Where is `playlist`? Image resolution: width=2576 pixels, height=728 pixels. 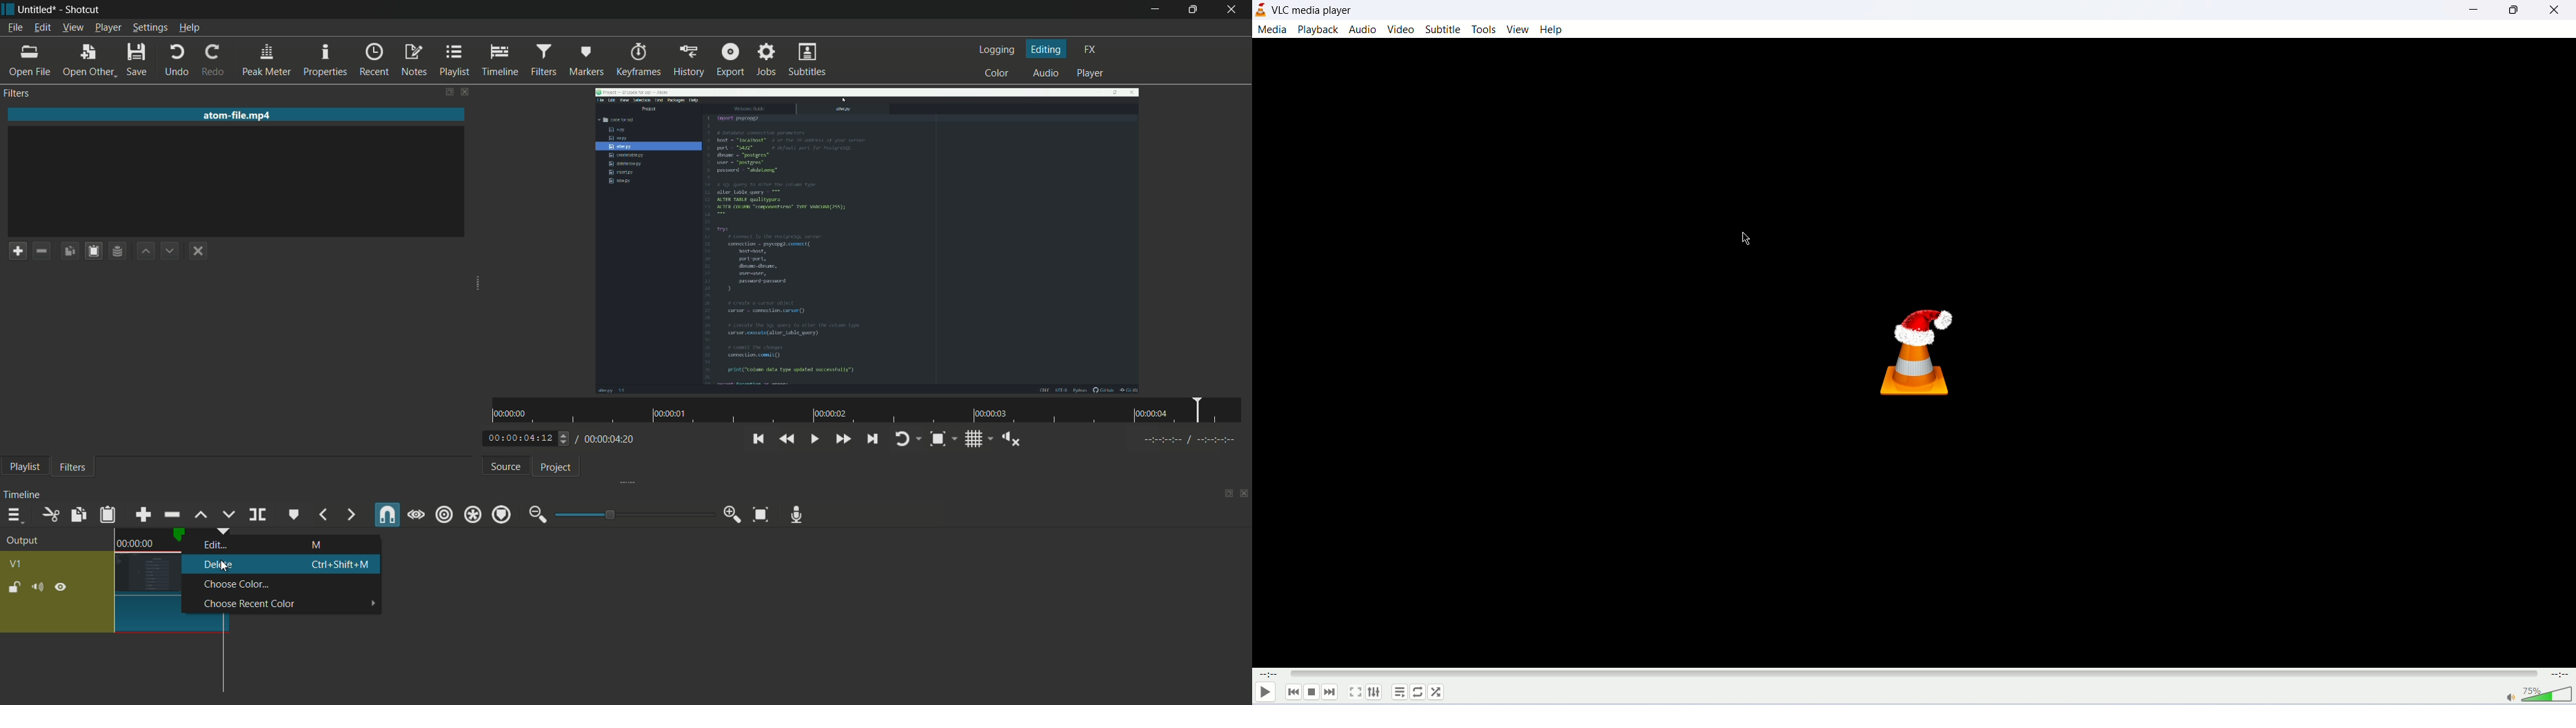
playlist is located at coordinates (23, 467).